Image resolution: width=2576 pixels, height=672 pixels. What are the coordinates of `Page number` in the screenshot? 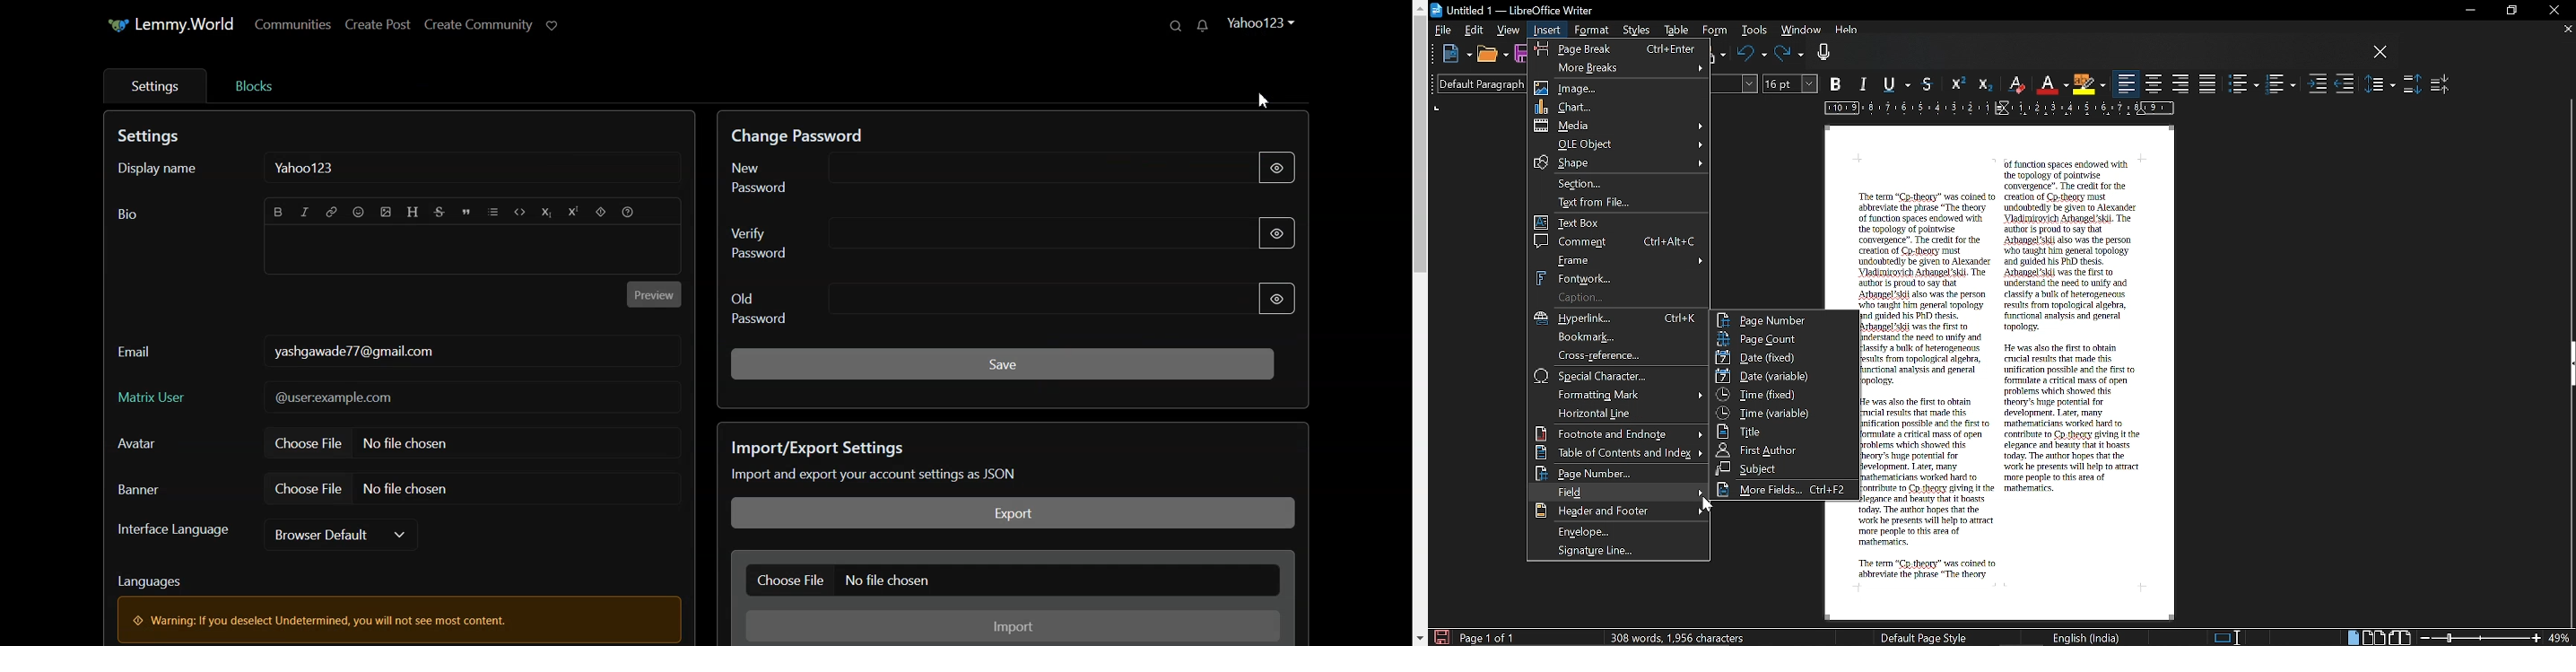 It's located at (1617, 474).